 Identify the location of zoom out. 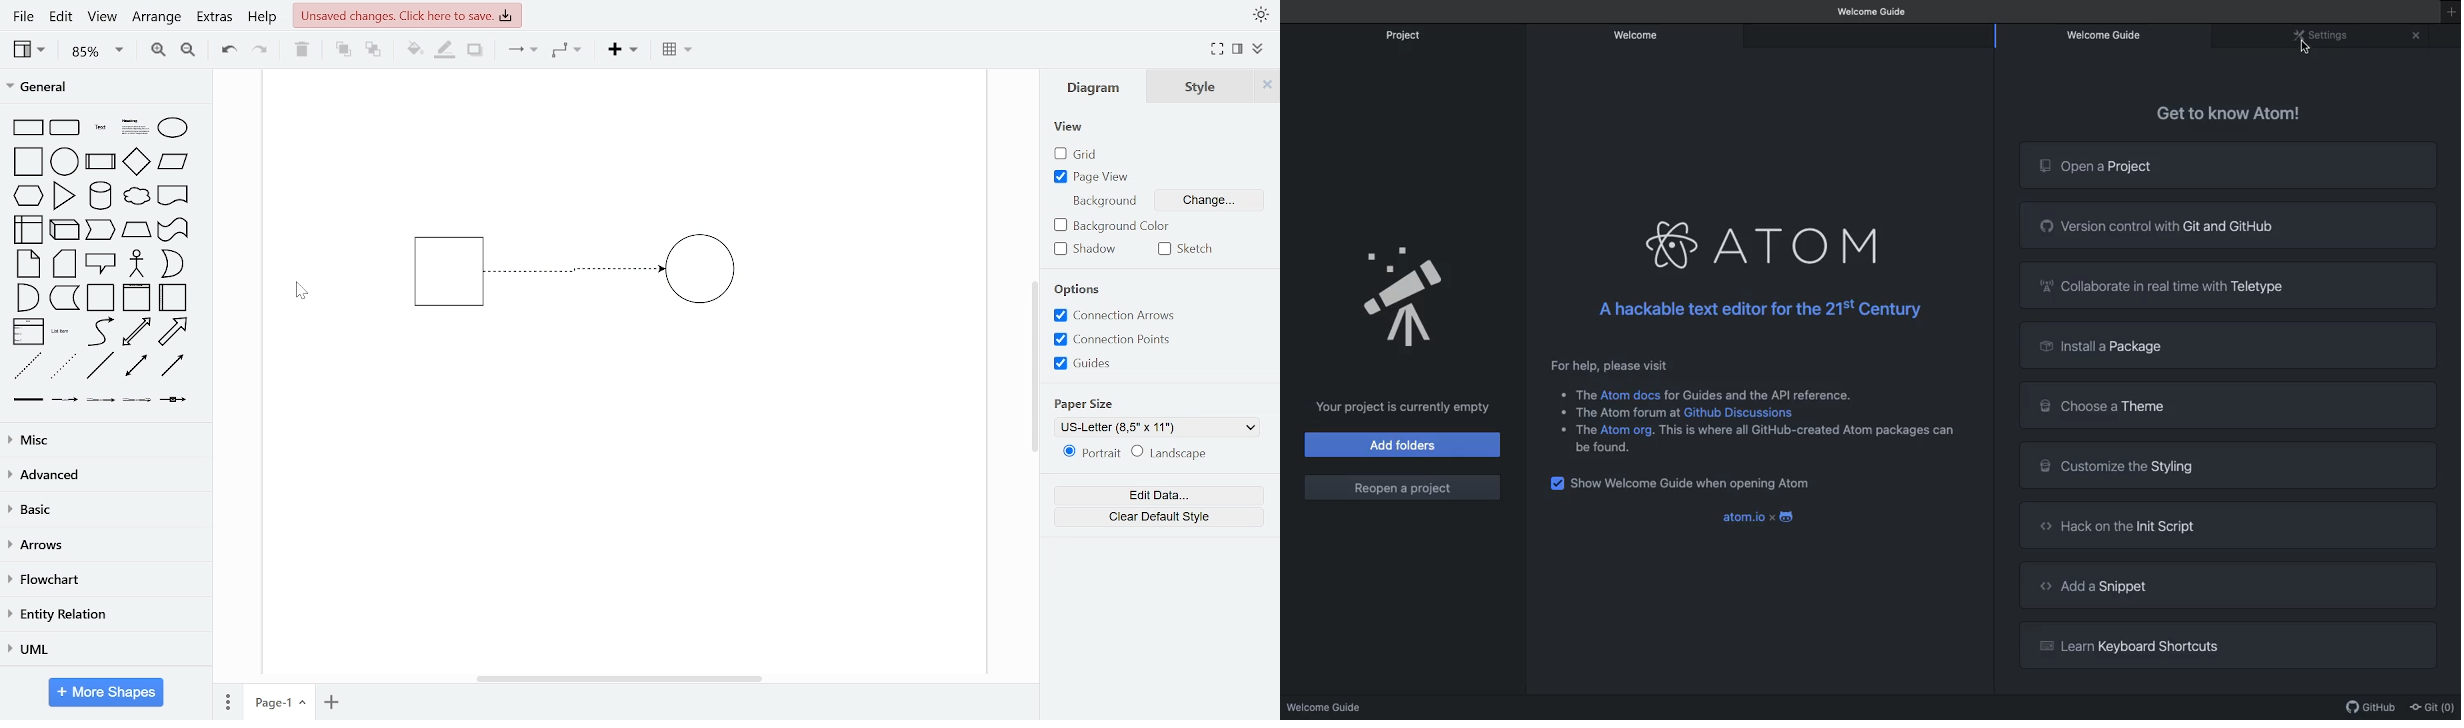
(187, 49).